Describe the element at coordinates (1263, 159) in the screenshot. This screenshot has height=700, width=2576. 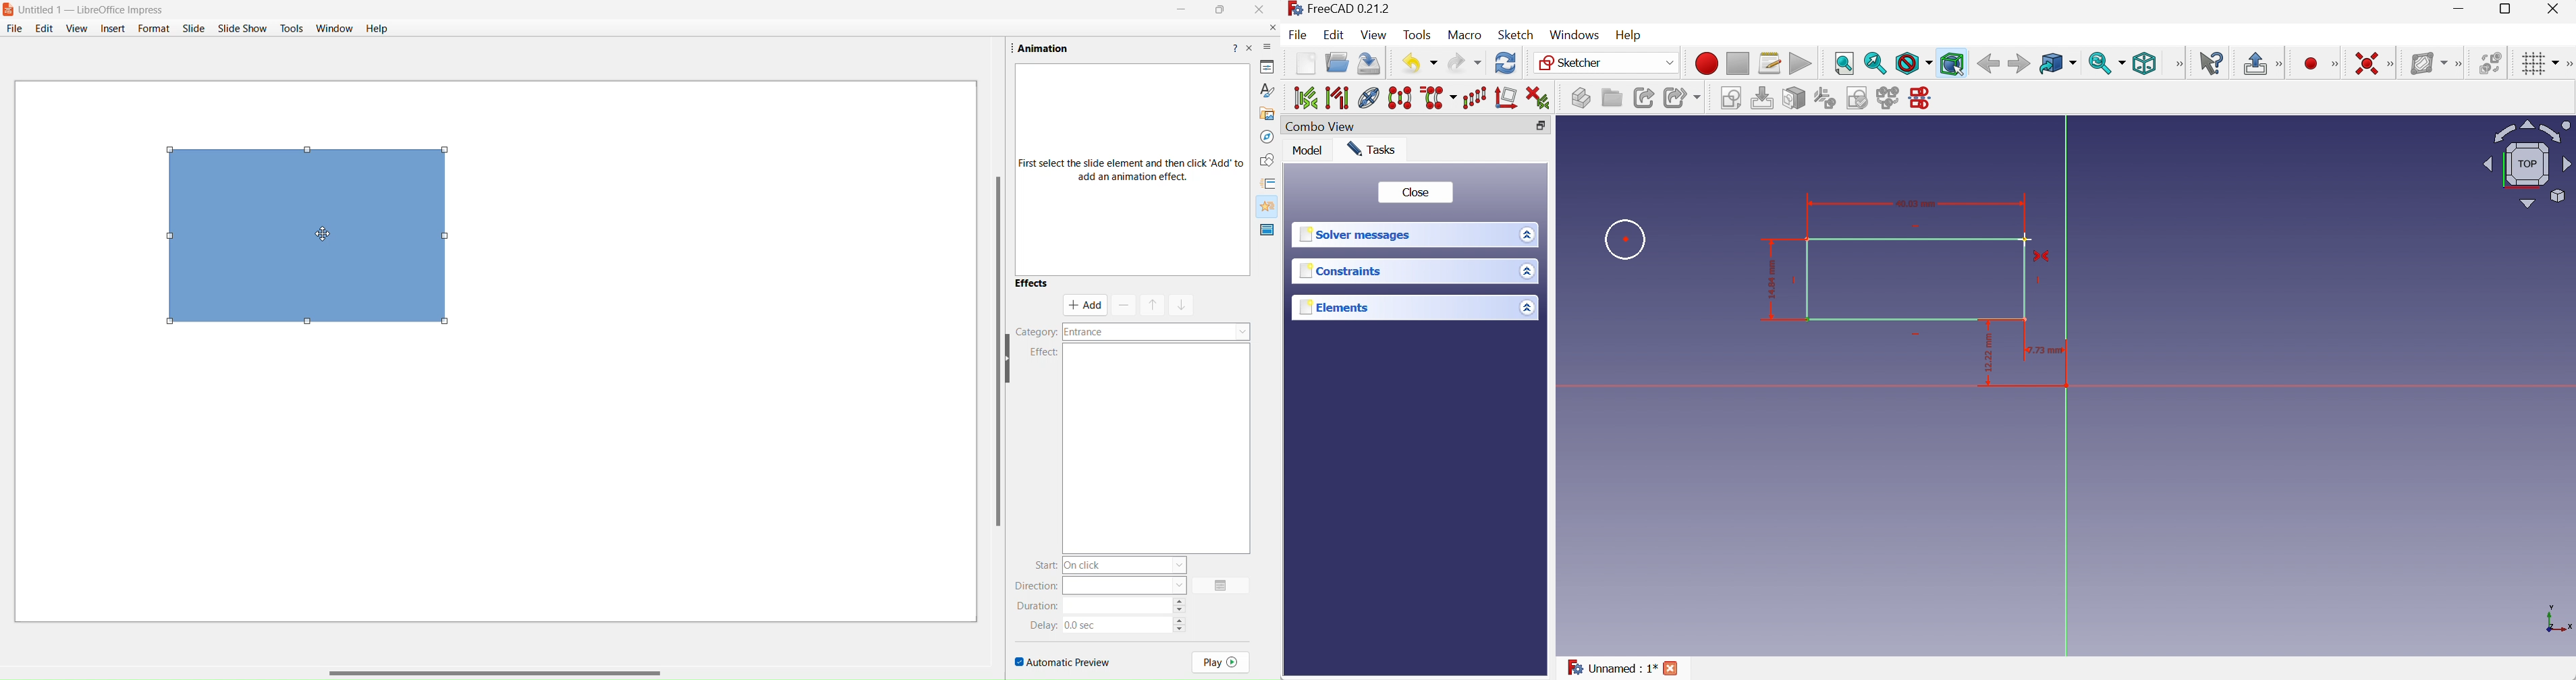
I see `shapes` at that location.